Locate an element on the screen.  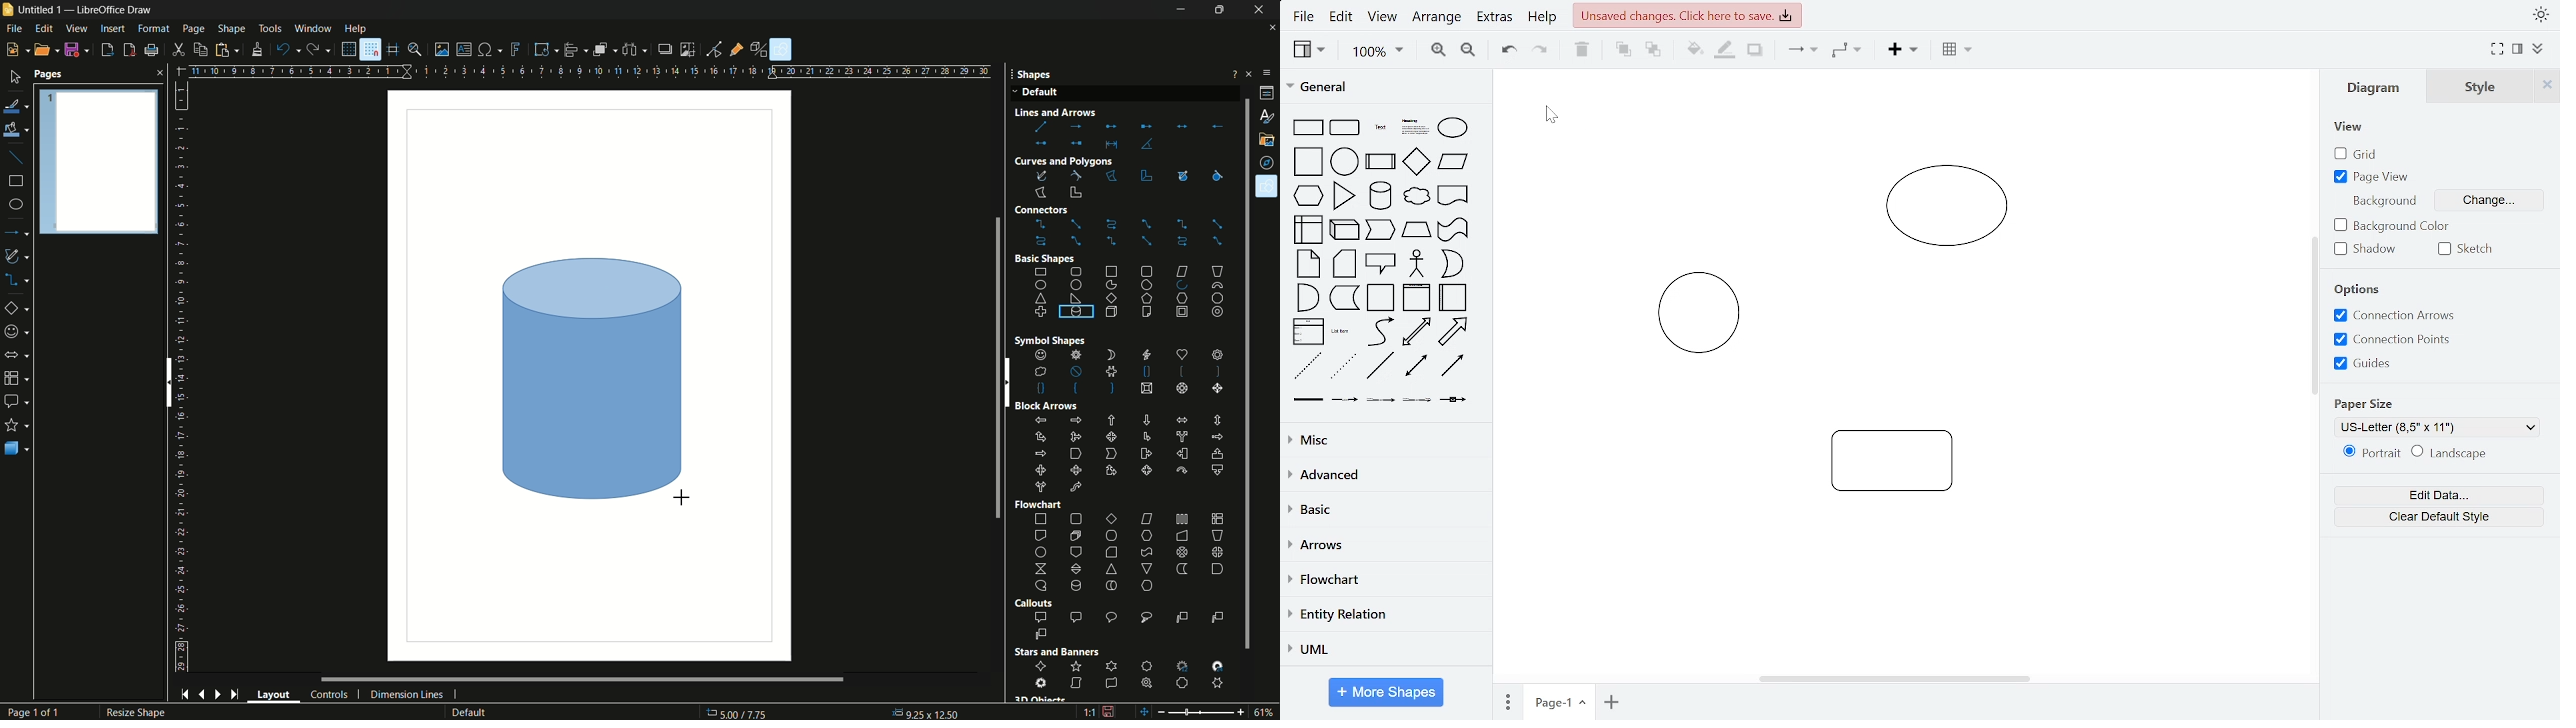
link is located at coordinates (1309, 403).